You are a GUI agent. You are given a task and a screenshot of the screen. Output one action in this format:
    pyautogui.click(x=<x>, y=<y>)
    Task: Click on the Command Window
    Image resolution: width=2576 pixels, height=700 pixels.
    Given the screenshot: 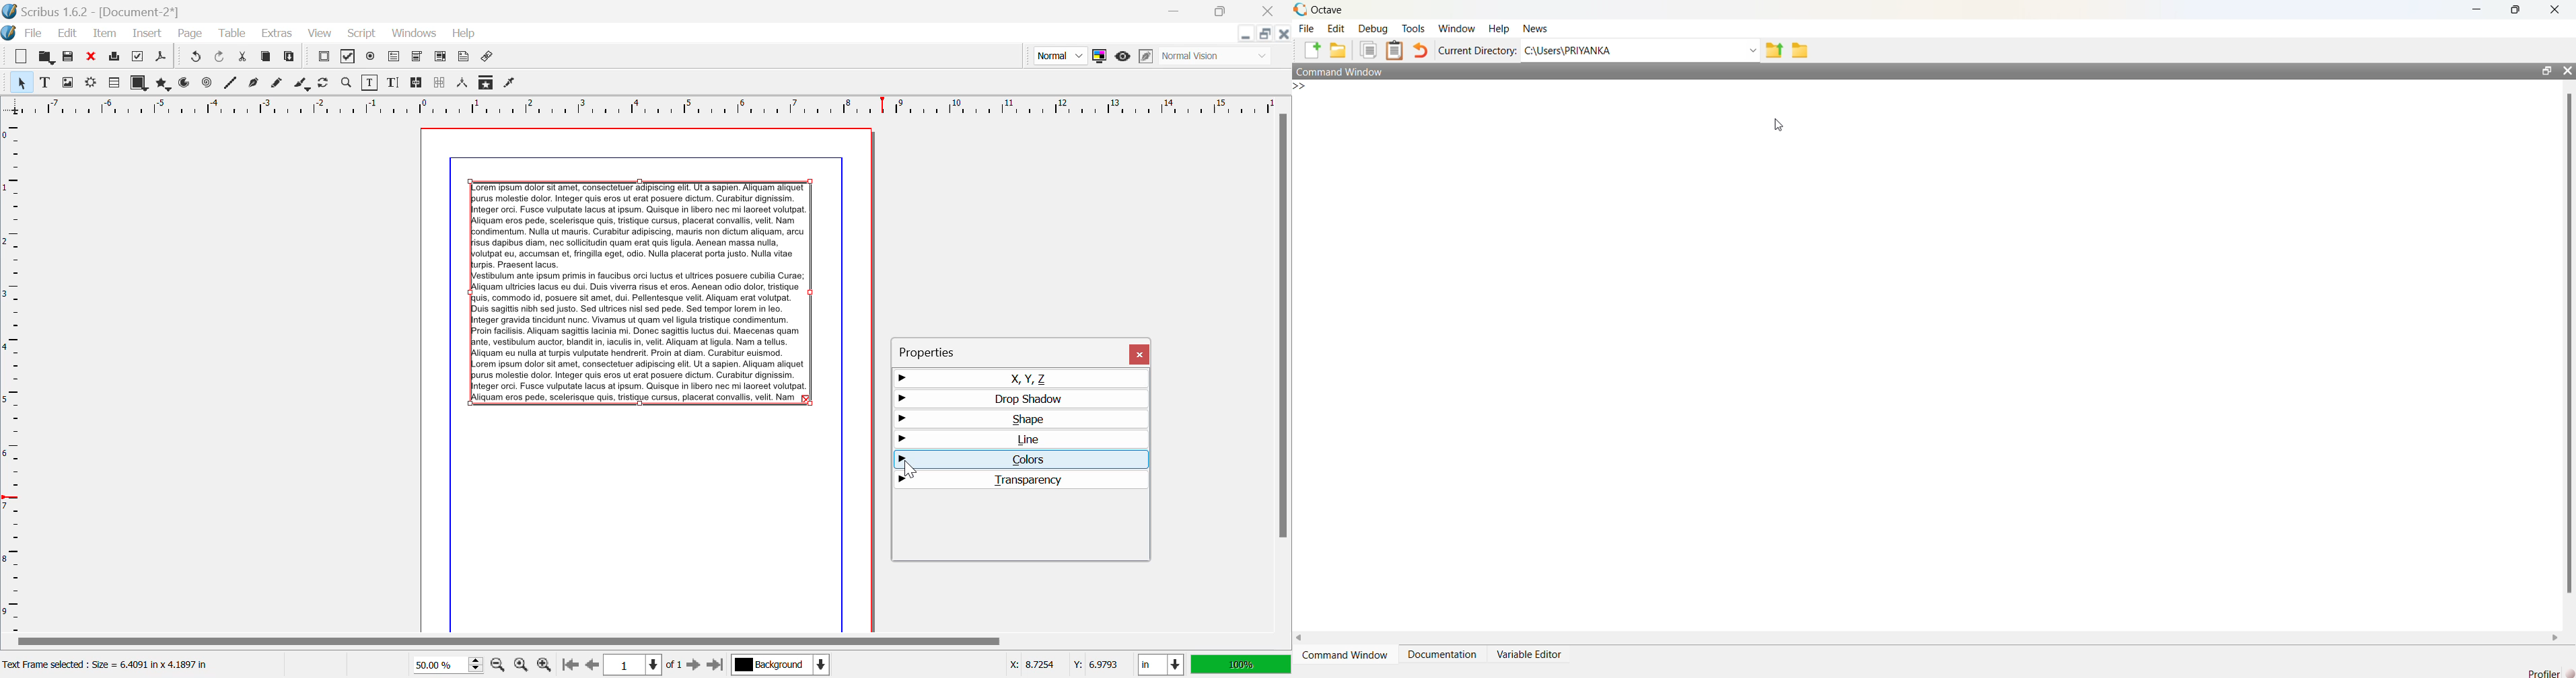 What is the action you would take?
    pyautogui.click(x=1340, y=72)
    